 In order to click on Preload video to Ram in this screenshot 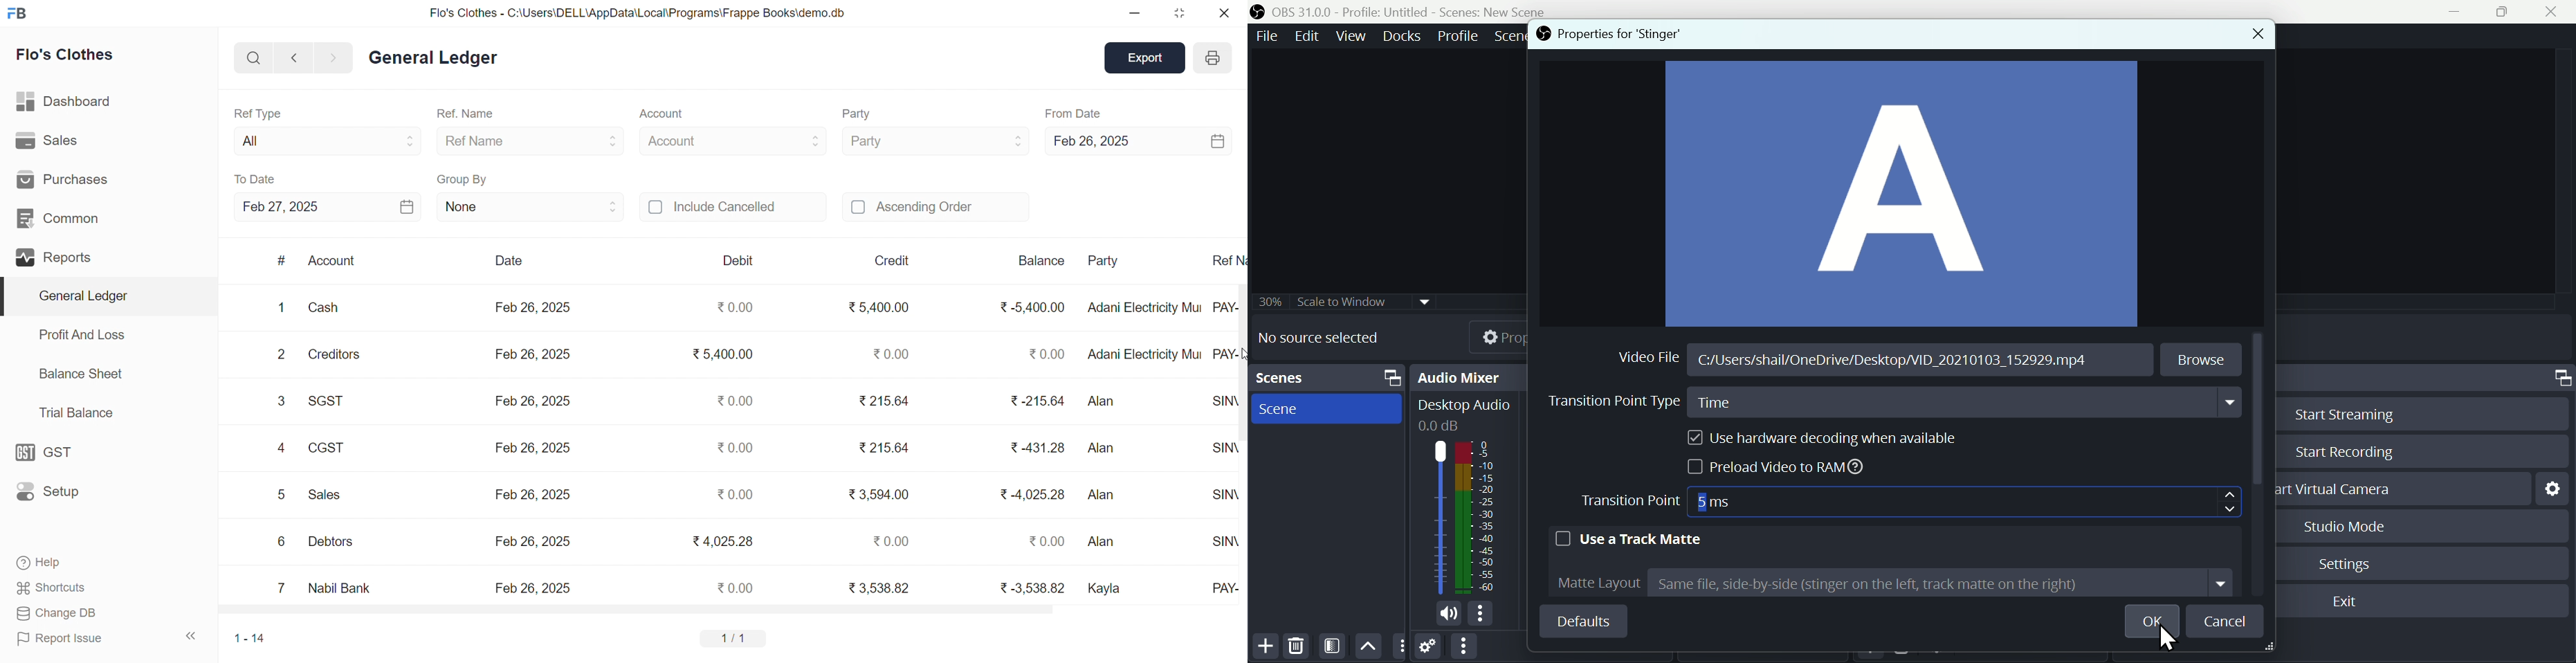, I will do `click(1781, 469)`.